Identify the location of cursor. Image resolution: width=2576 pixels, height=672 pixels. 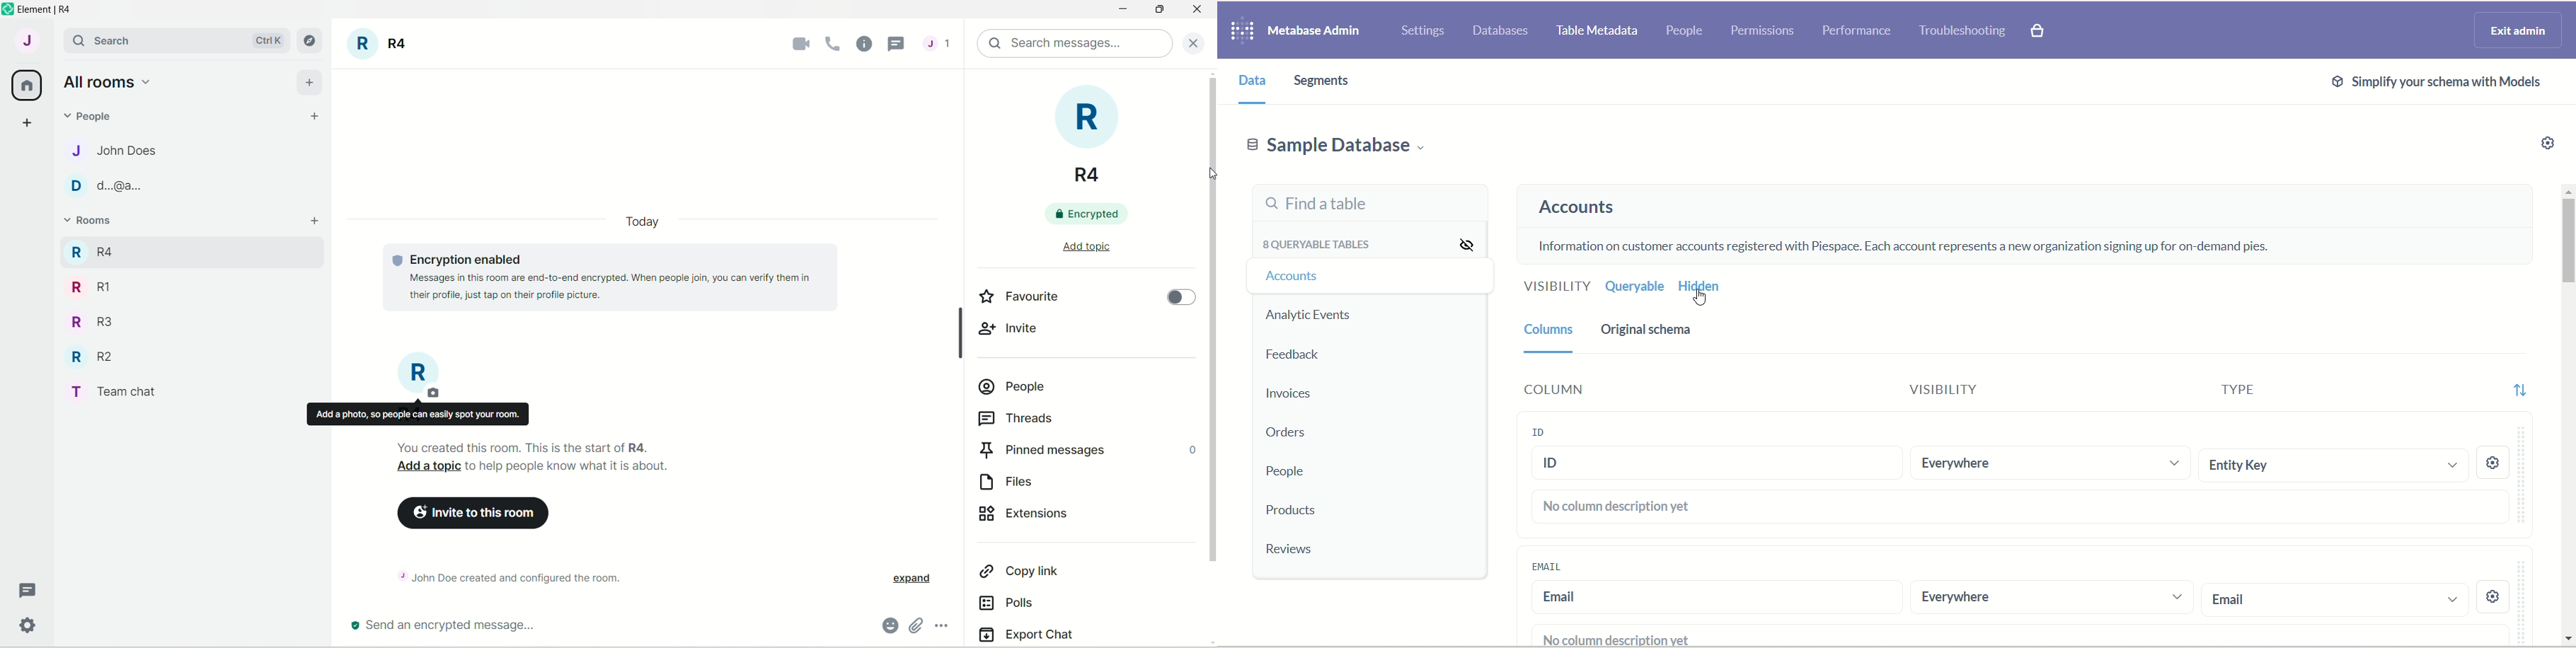
(1711, 299).